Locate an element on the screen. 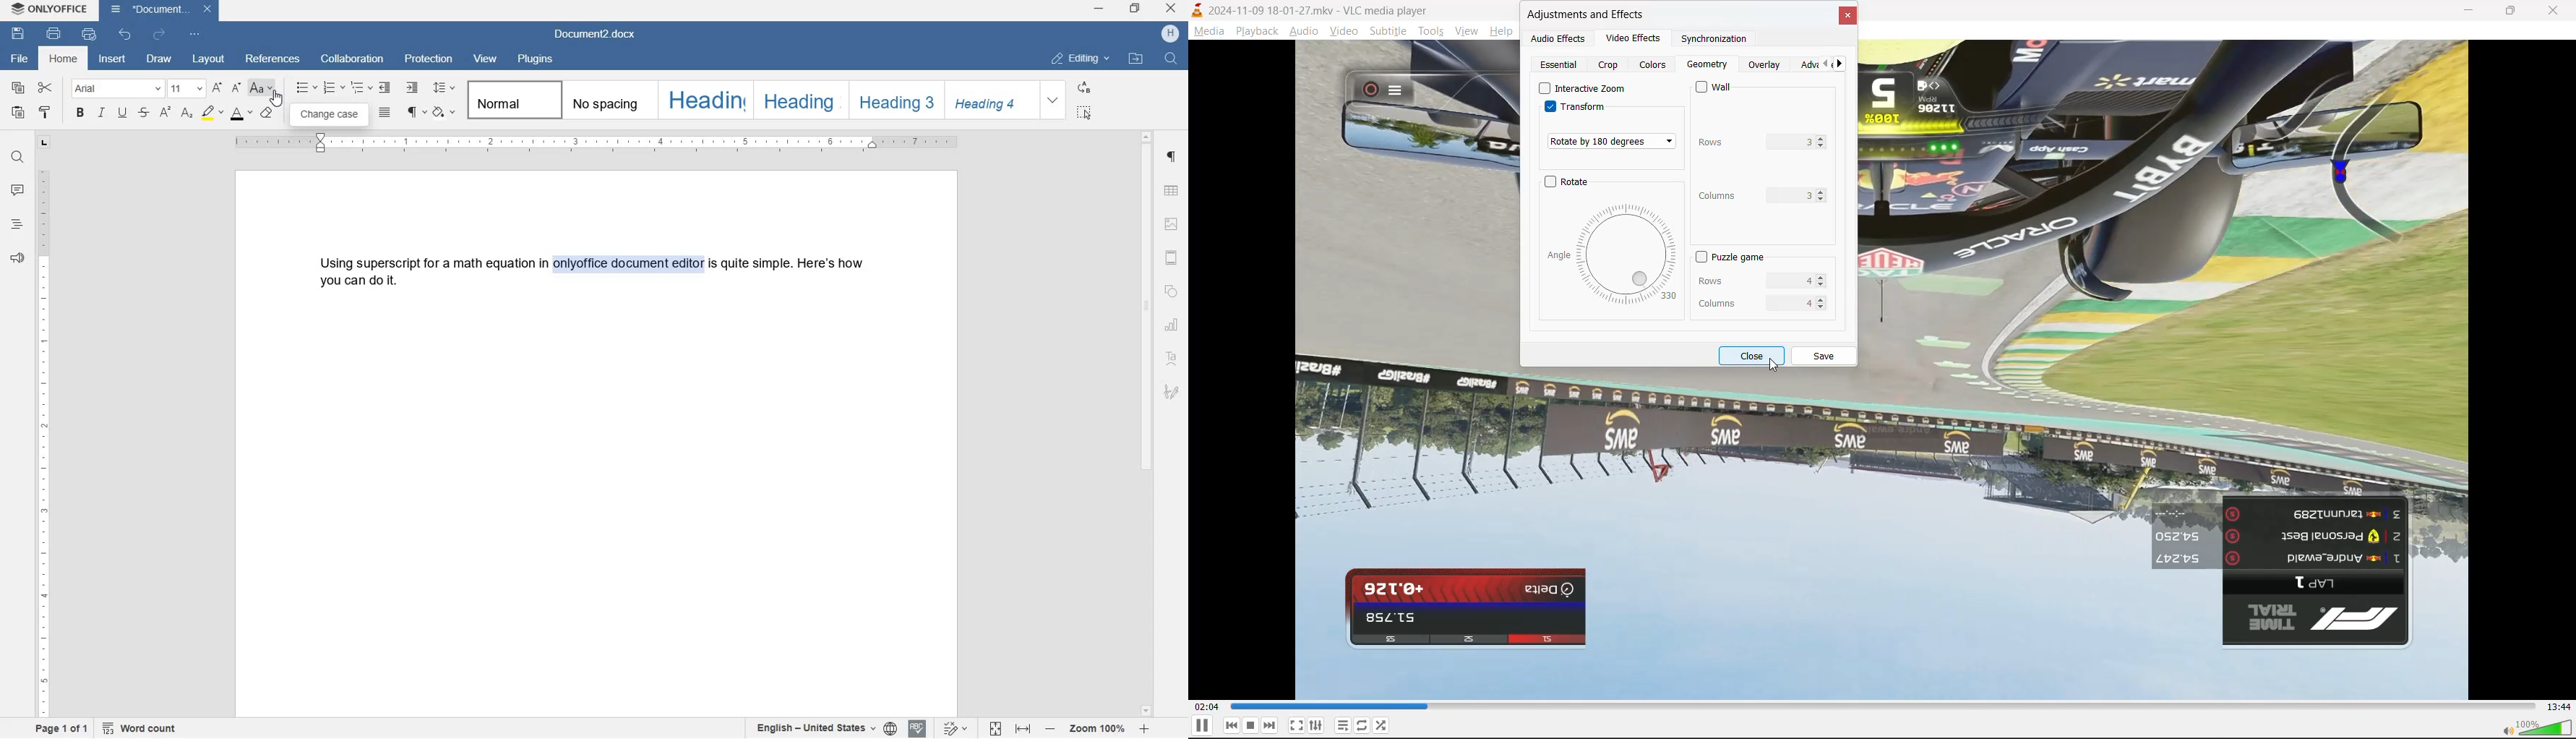 The image size is (2576, 756). tab is located at coordinates (44, 144).